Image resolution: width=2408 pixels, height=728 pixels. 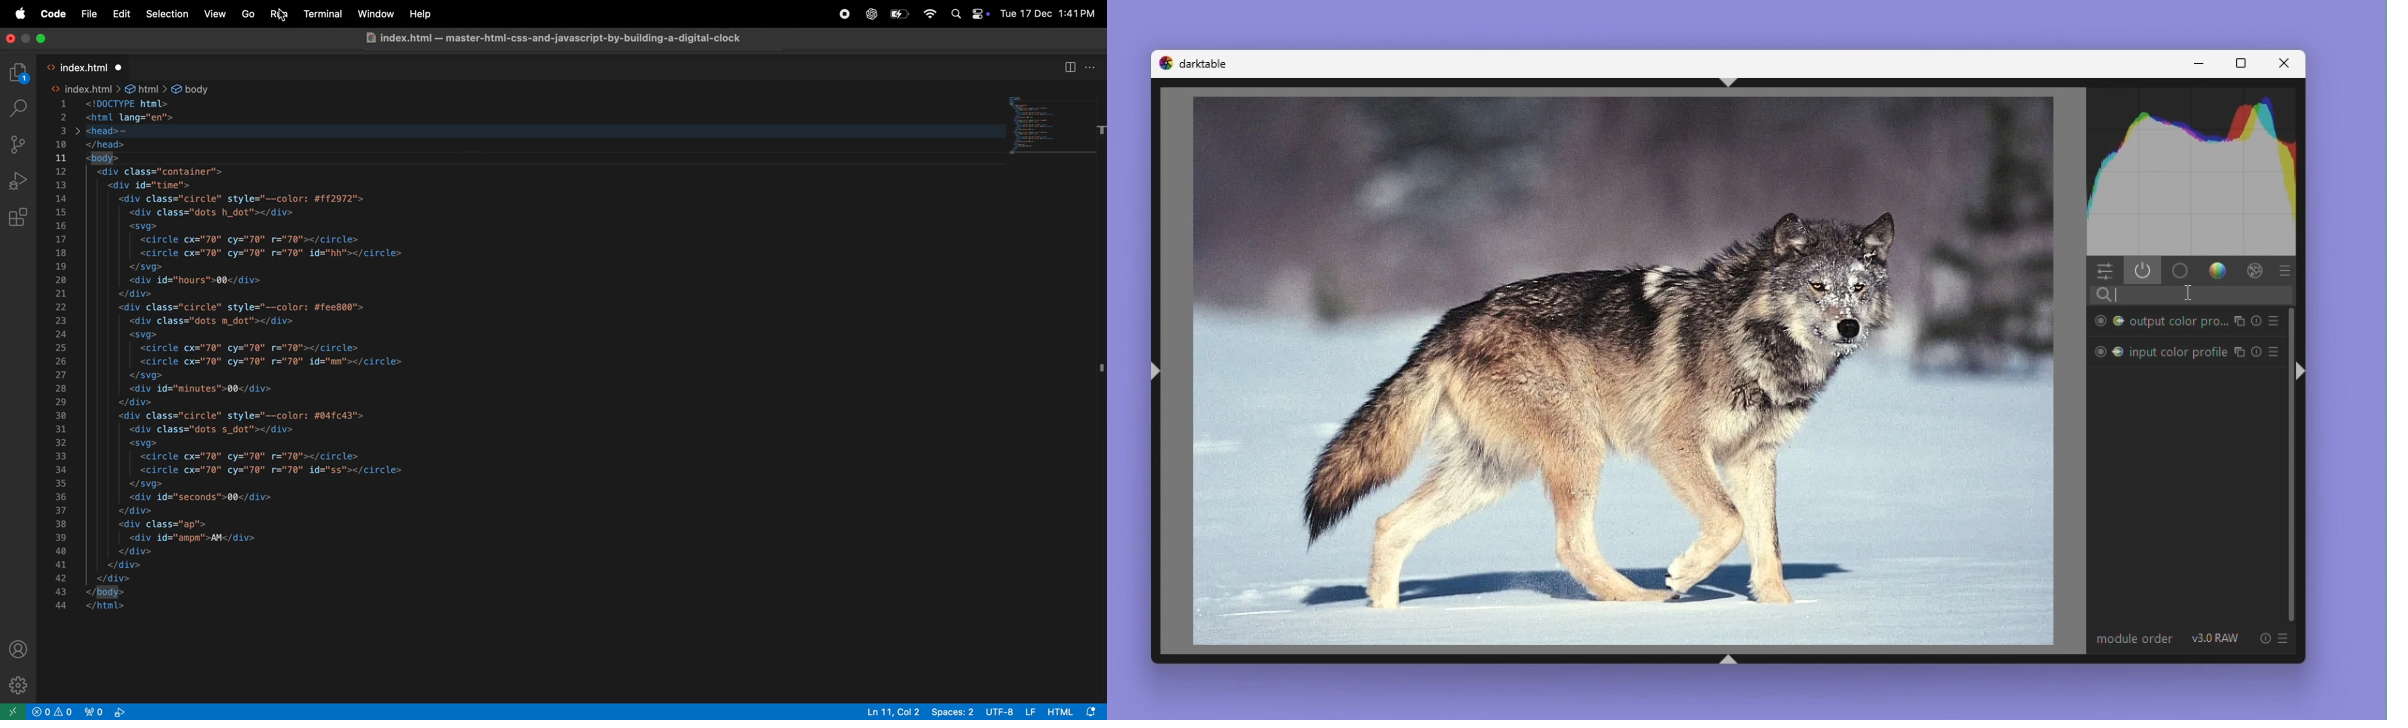 What do you see at coordinates (2178, 352) in the screenshot?
I see `input color profile` at bounding box center [2178, 352].